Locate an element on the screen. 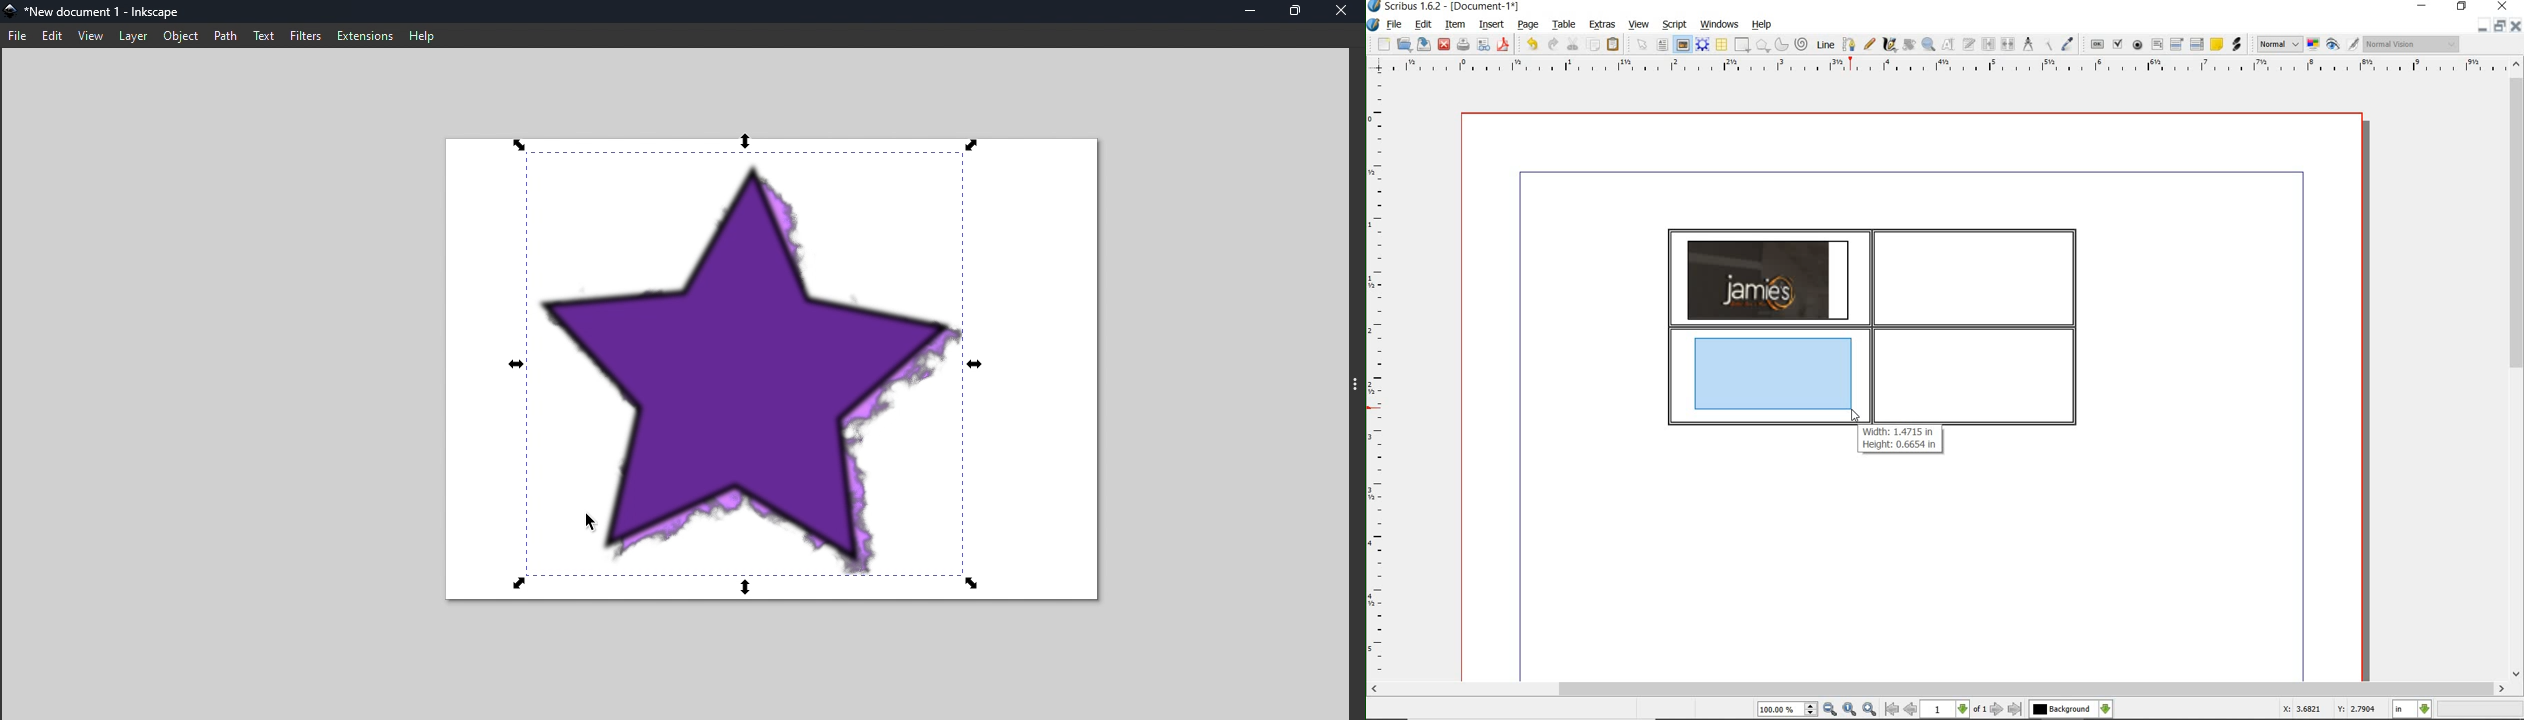  save is located at coordinates (1425, 43).